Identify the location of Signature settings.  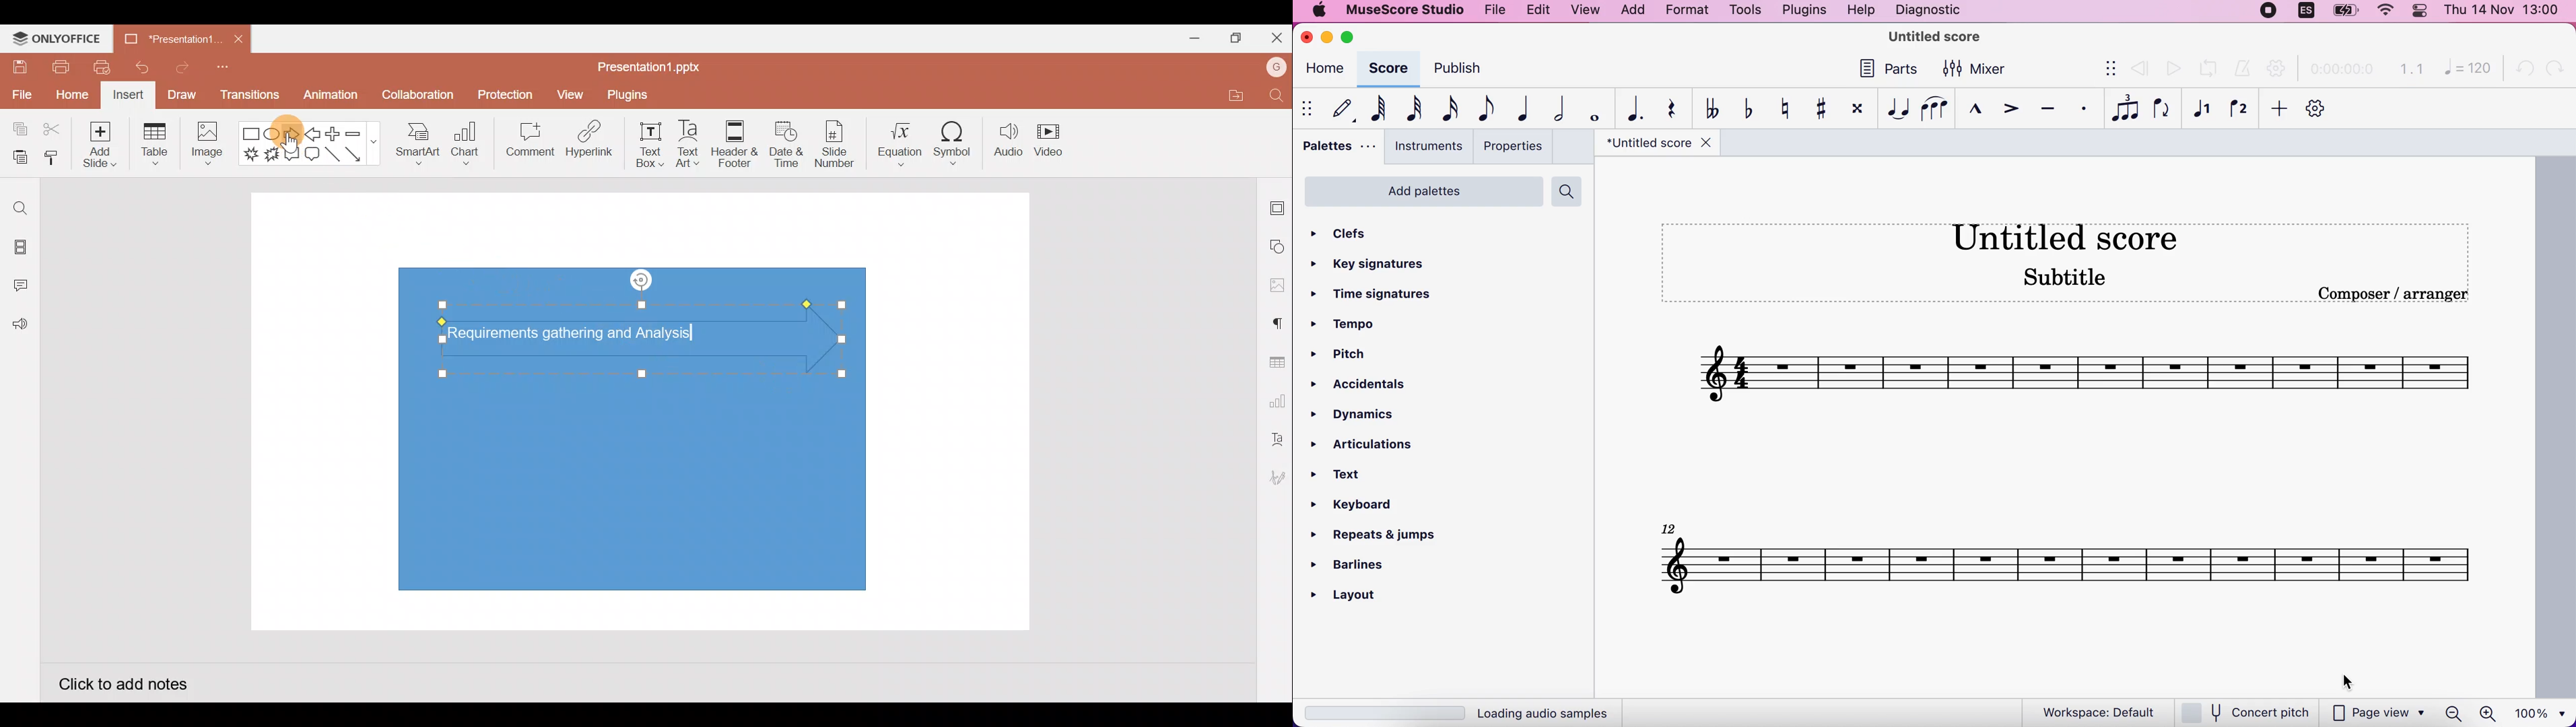
(1275, 479).